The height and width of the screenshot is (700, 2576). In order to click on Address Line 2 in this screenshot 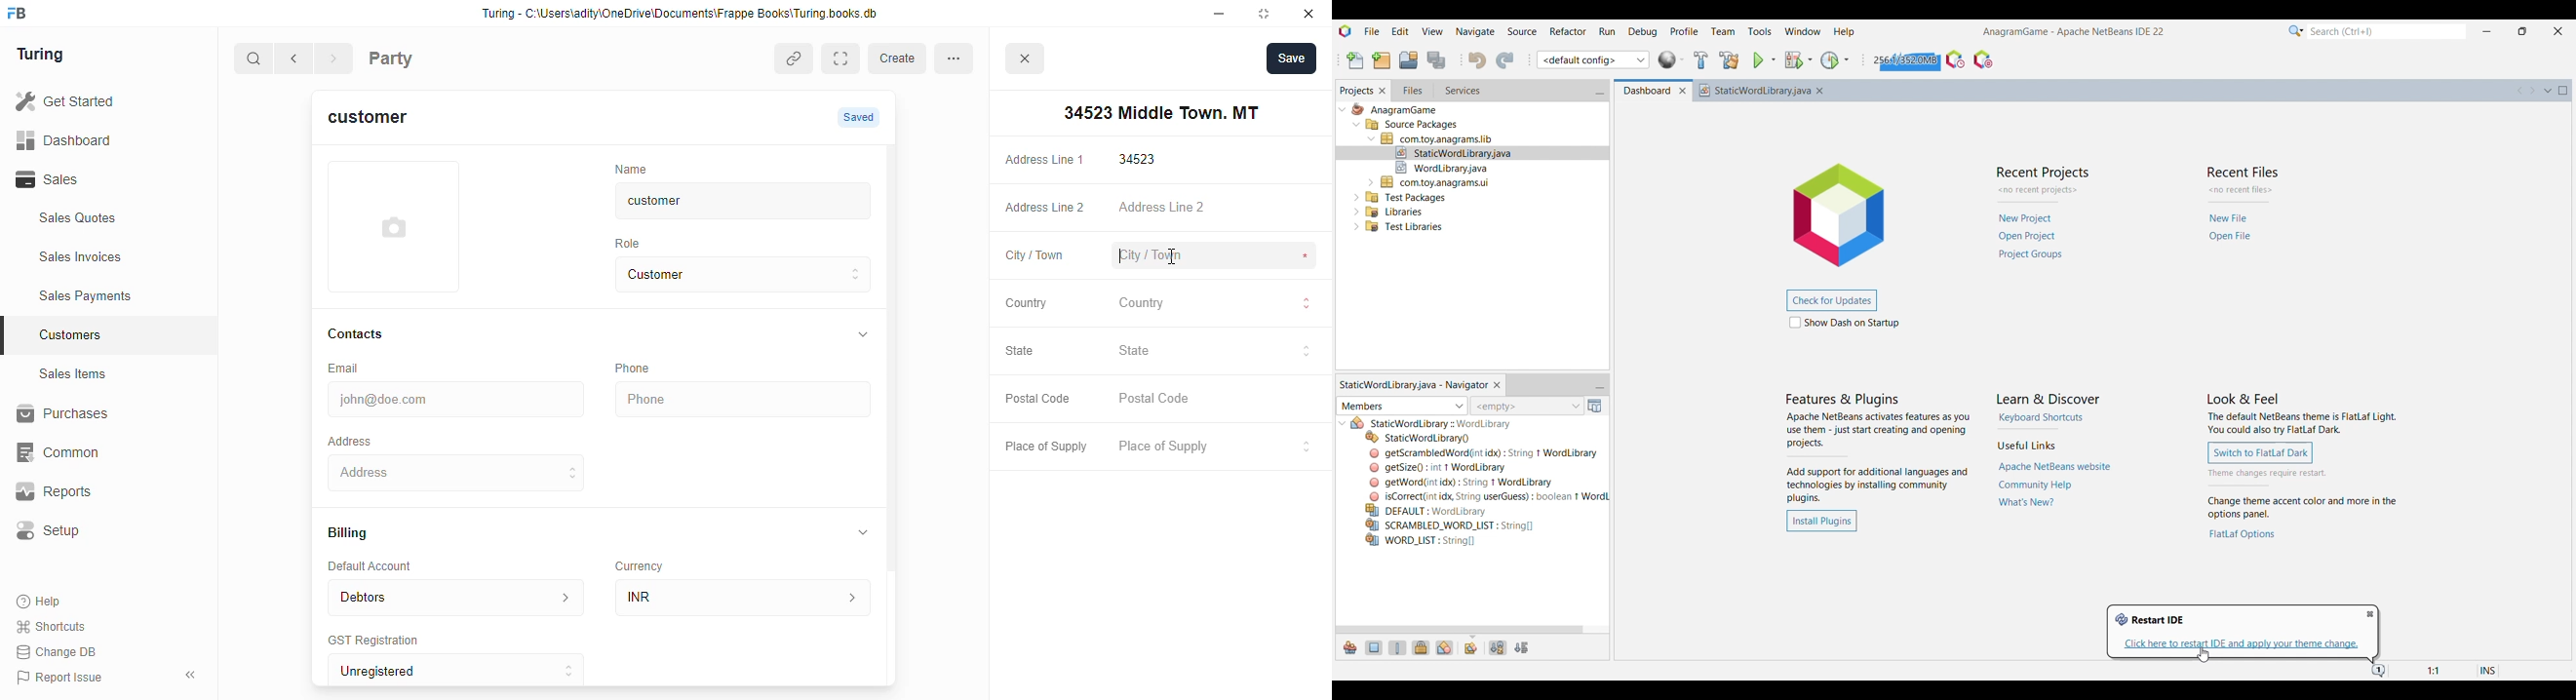, I will do `click(1040, 209)`.